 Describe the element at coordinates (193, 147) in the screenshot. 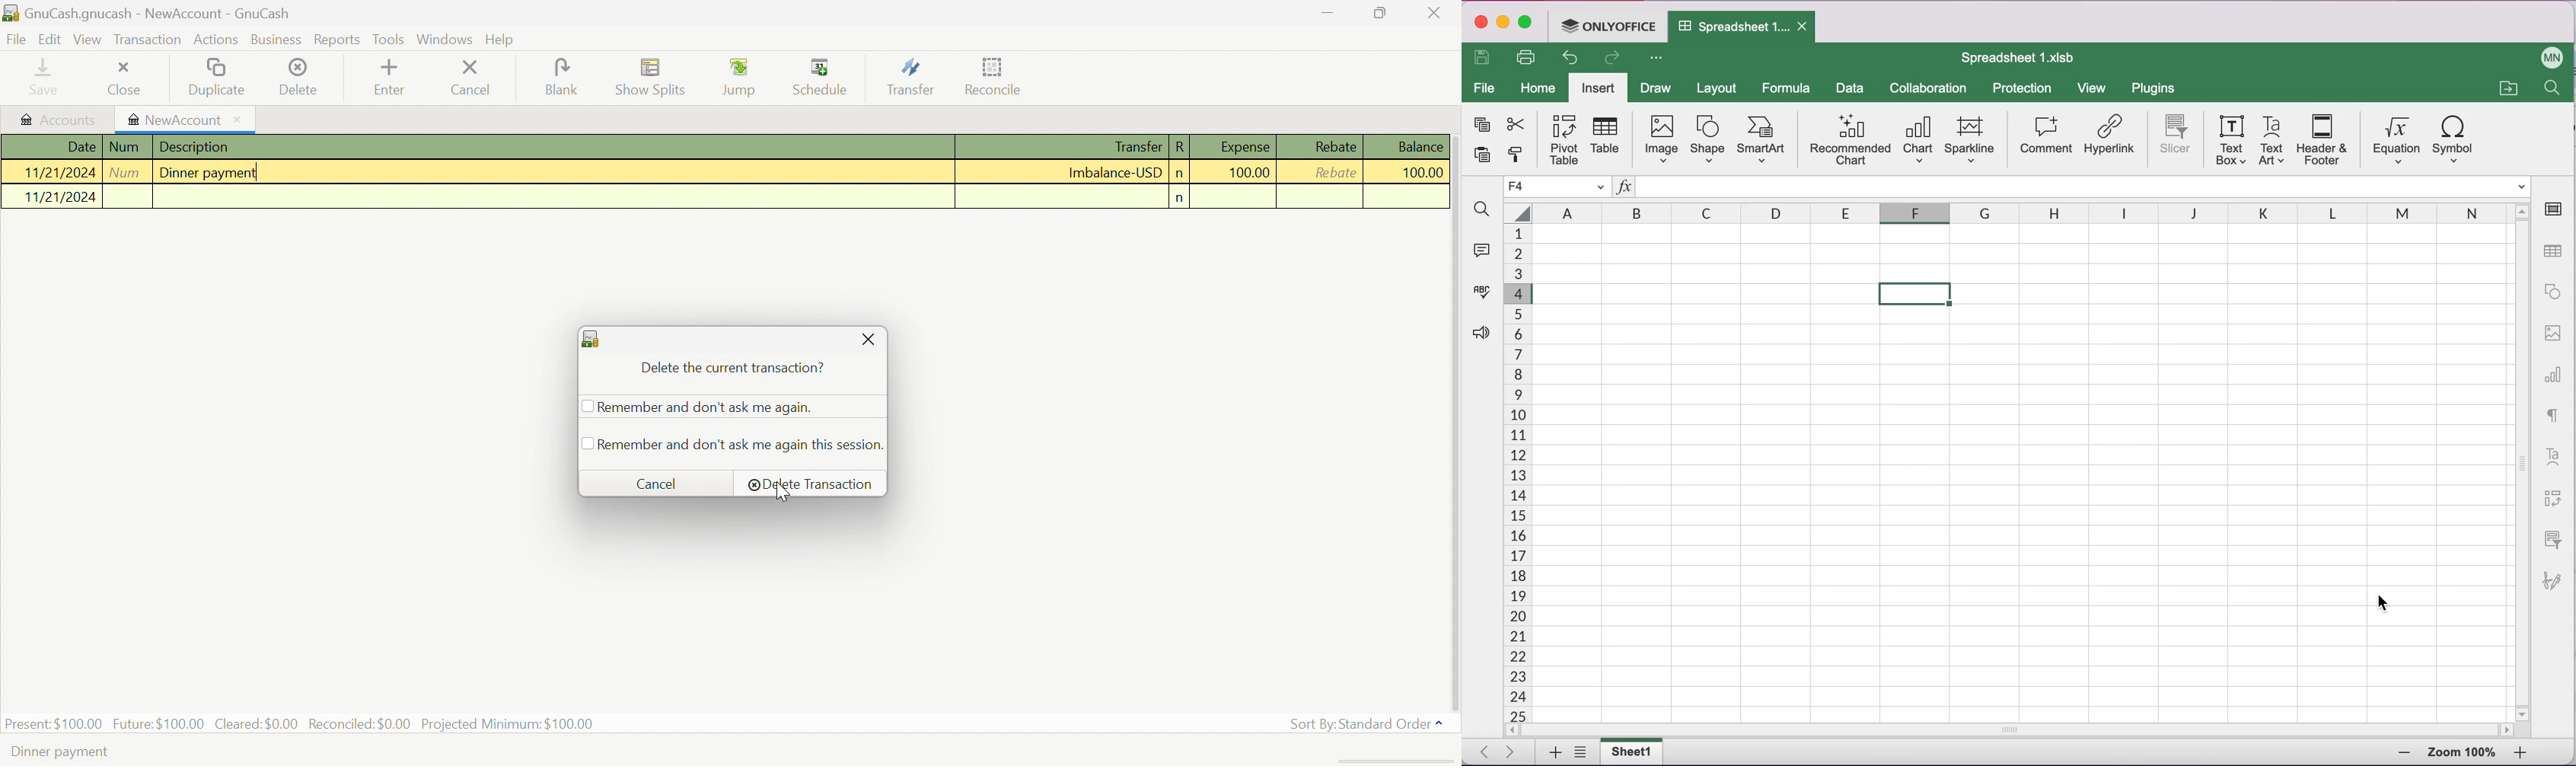

I see `Description` at that location.